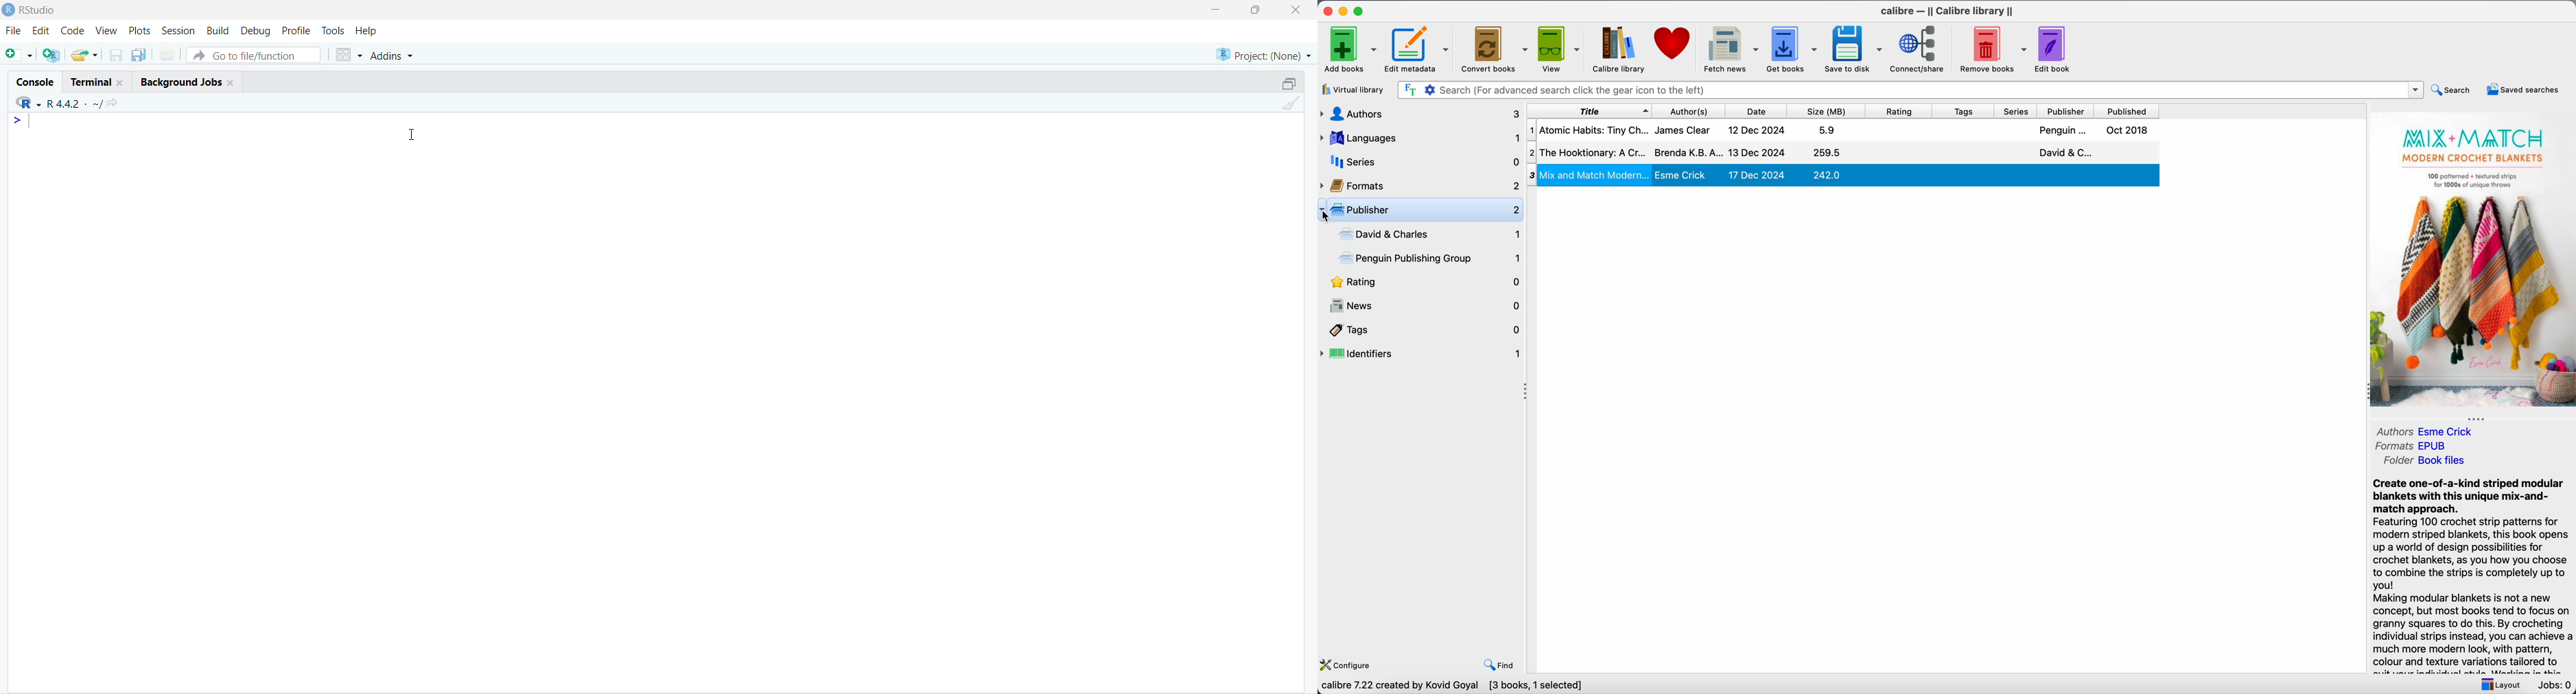 The height and width of the screenshot is (700, 2576). I want to click on maiximise, so click(1255, 10).